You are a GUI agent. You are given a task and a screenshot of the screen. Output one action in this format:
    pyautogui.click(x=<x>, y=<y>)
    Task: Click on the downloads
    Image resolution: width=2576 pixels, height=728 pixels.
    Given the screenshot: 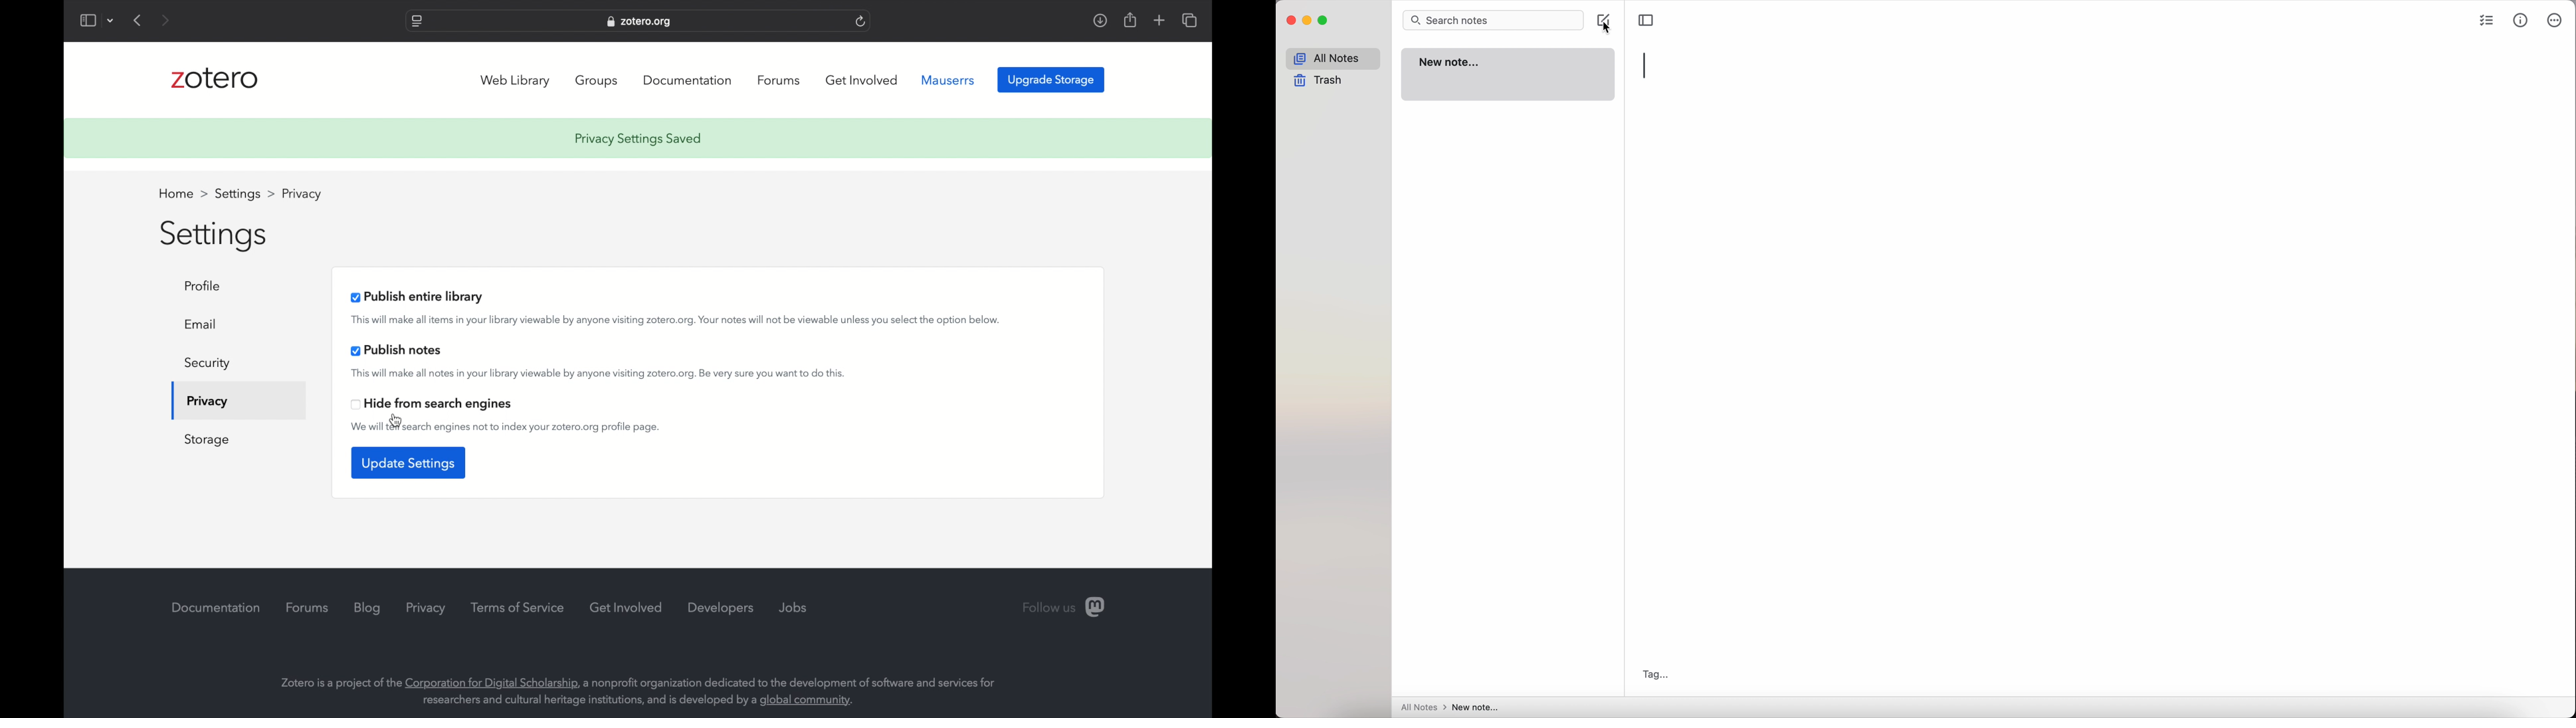 What is the action you would take?
    pyautogui.click(x=1100, y=21)
    